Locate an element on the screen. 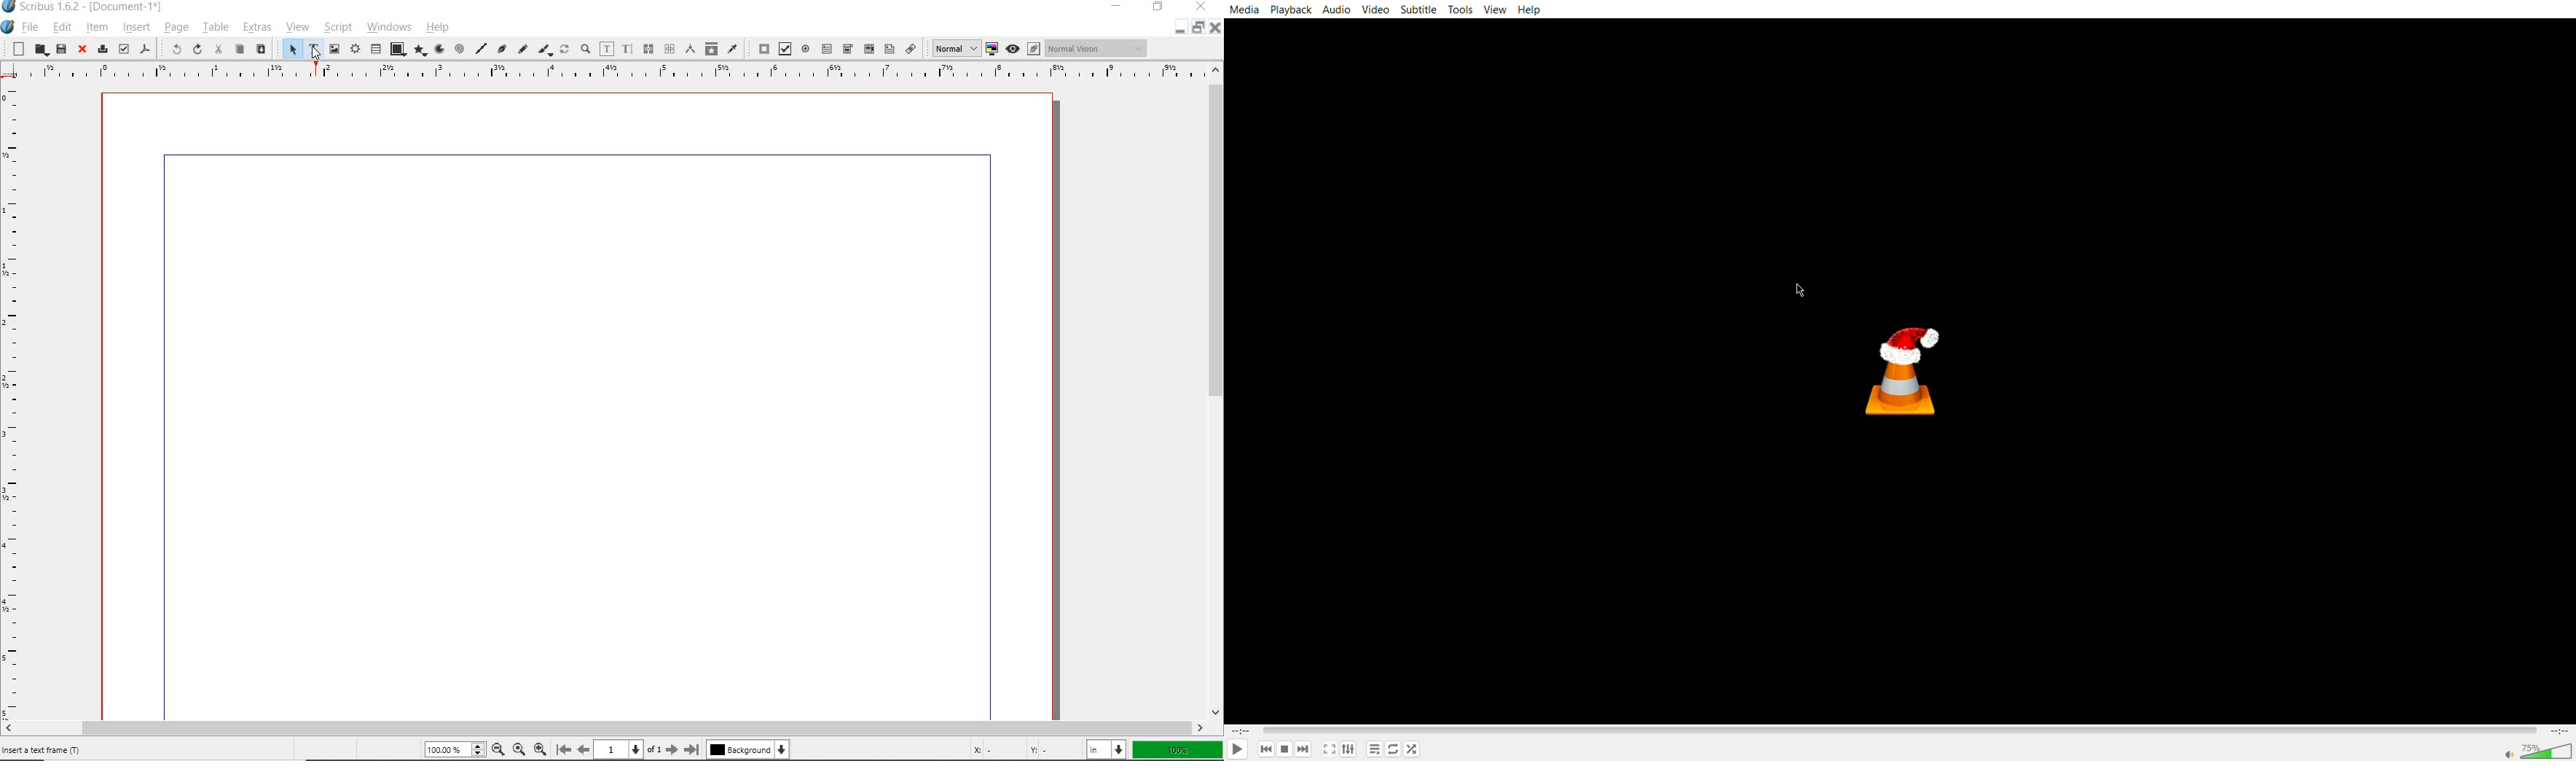 This screenshot has height=784, width=2576. file is located at coordinates (30, 27).